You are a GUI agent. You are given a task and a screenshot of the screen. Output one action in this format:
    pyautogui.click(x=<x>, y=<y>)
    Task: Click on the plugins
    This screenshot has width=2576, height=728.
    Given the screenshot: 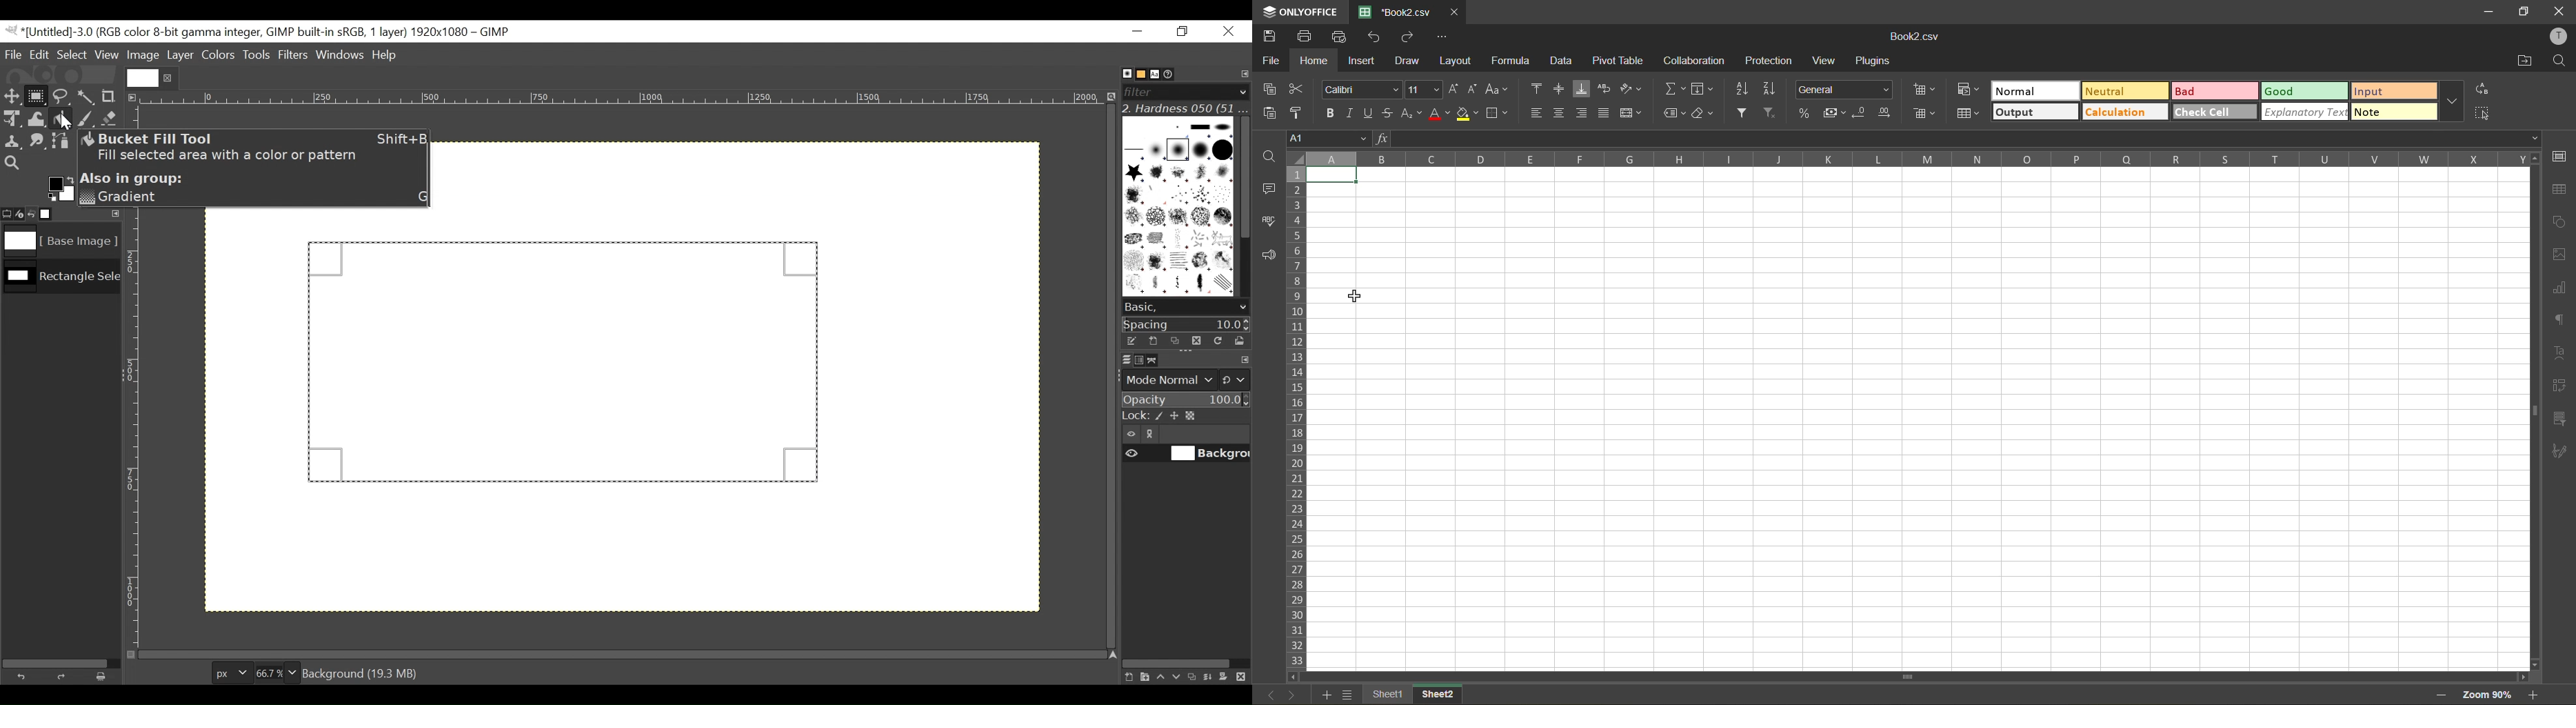 What is the action you would take?
    pyautogui.click(x=1875, y=61)
    